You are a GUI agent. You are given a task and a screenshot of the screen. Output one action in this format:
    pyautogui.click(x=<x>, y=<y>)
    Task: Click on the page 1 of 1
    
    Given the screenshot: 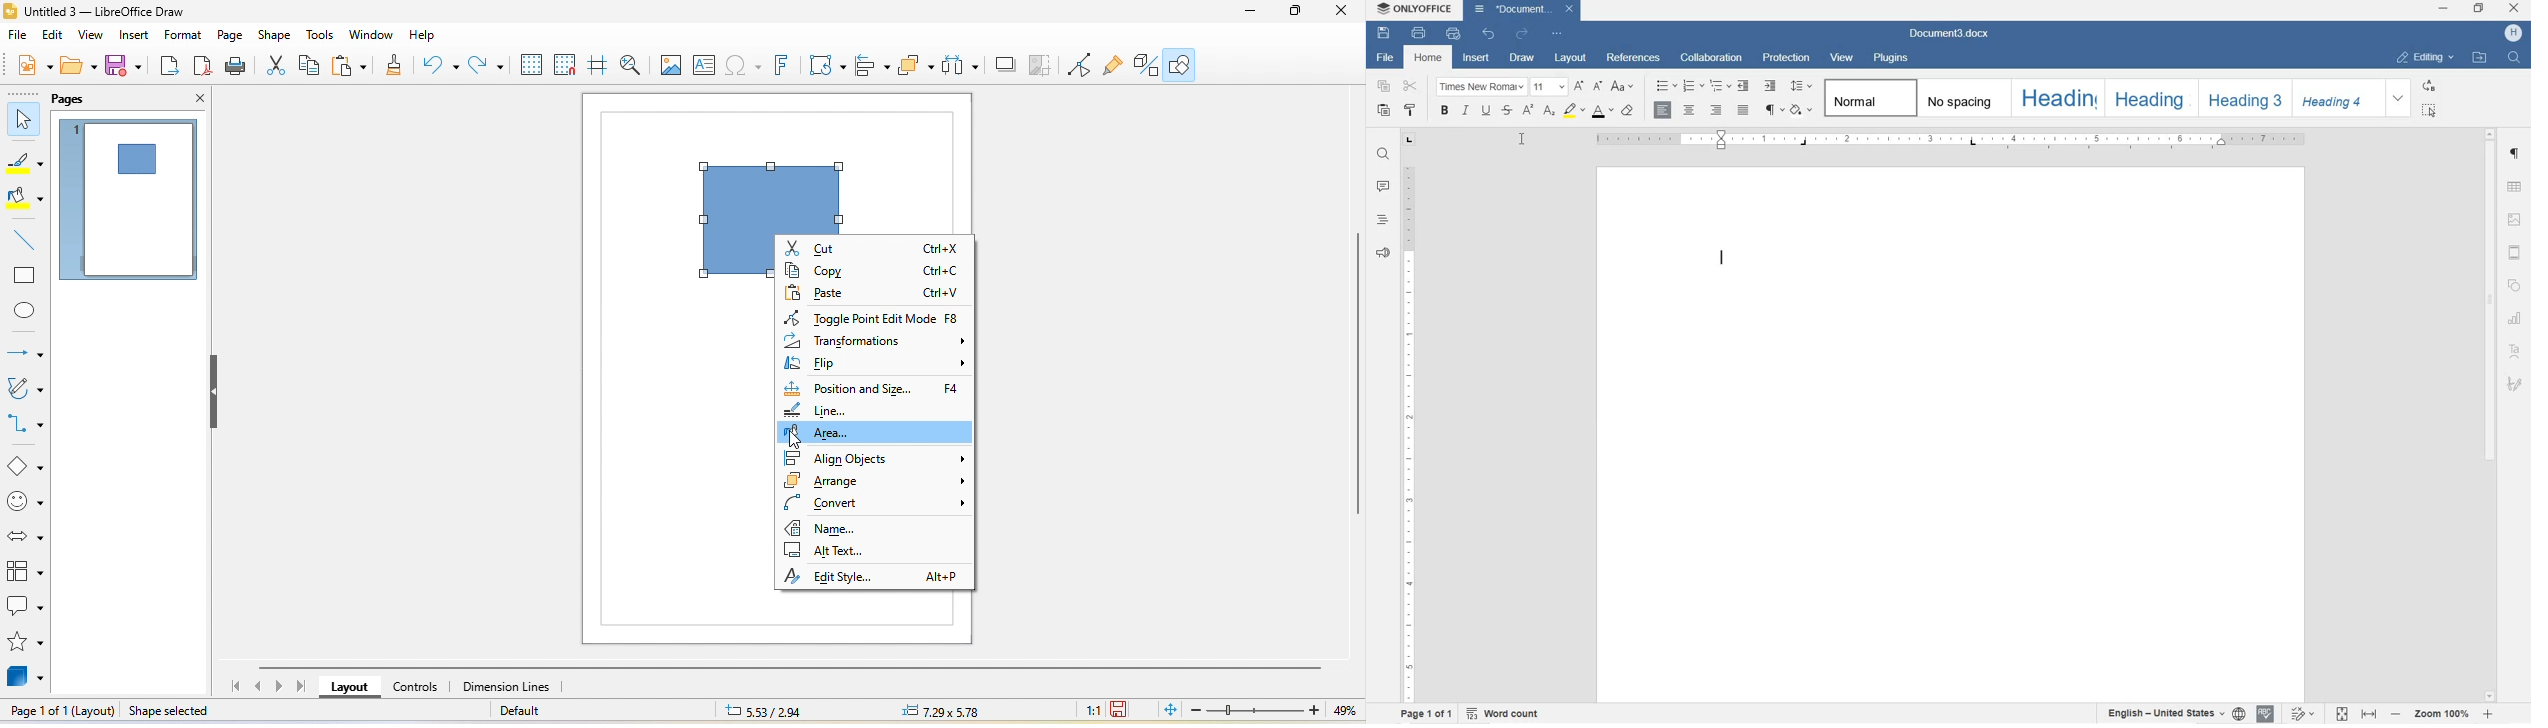 What is the action you would take?
    pyautogui.click(x=62, y=711)
    